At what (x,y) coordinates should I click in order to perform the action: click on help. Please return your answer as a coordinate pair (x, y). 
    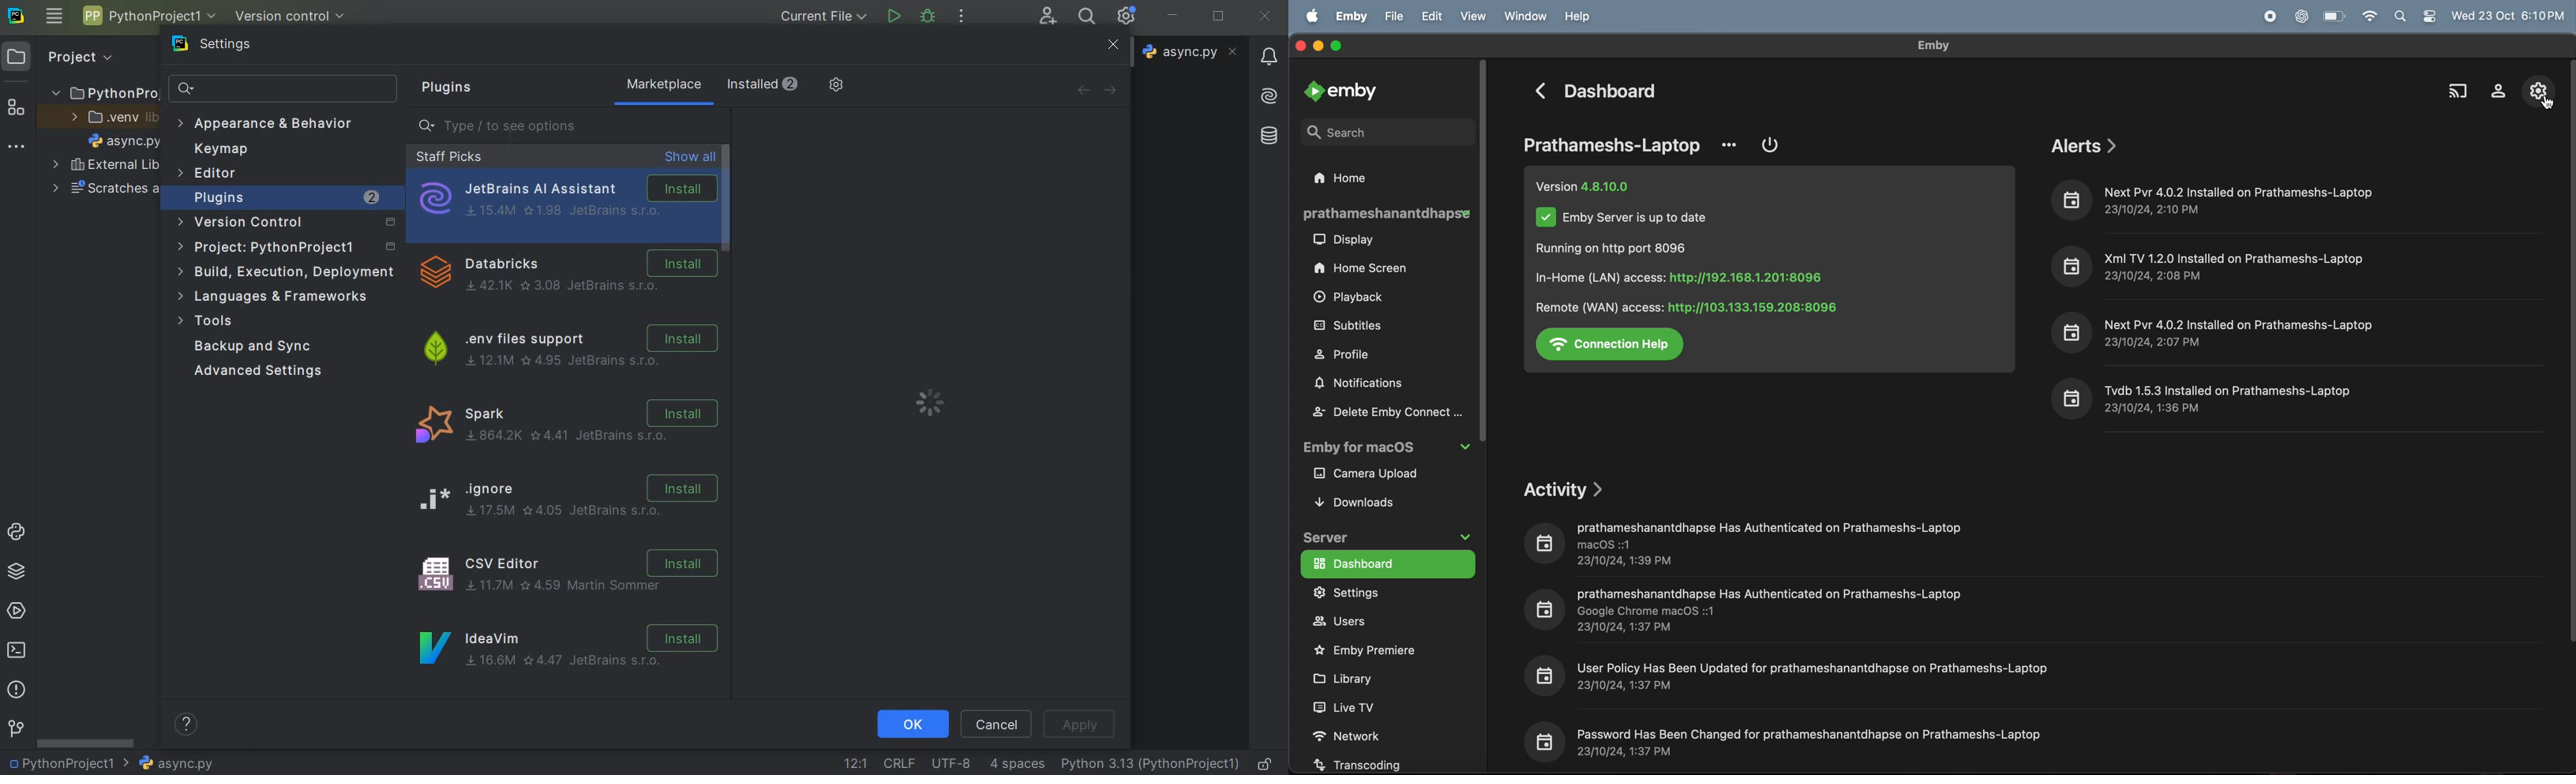
    Looking at the image, I should click on (188, 726).